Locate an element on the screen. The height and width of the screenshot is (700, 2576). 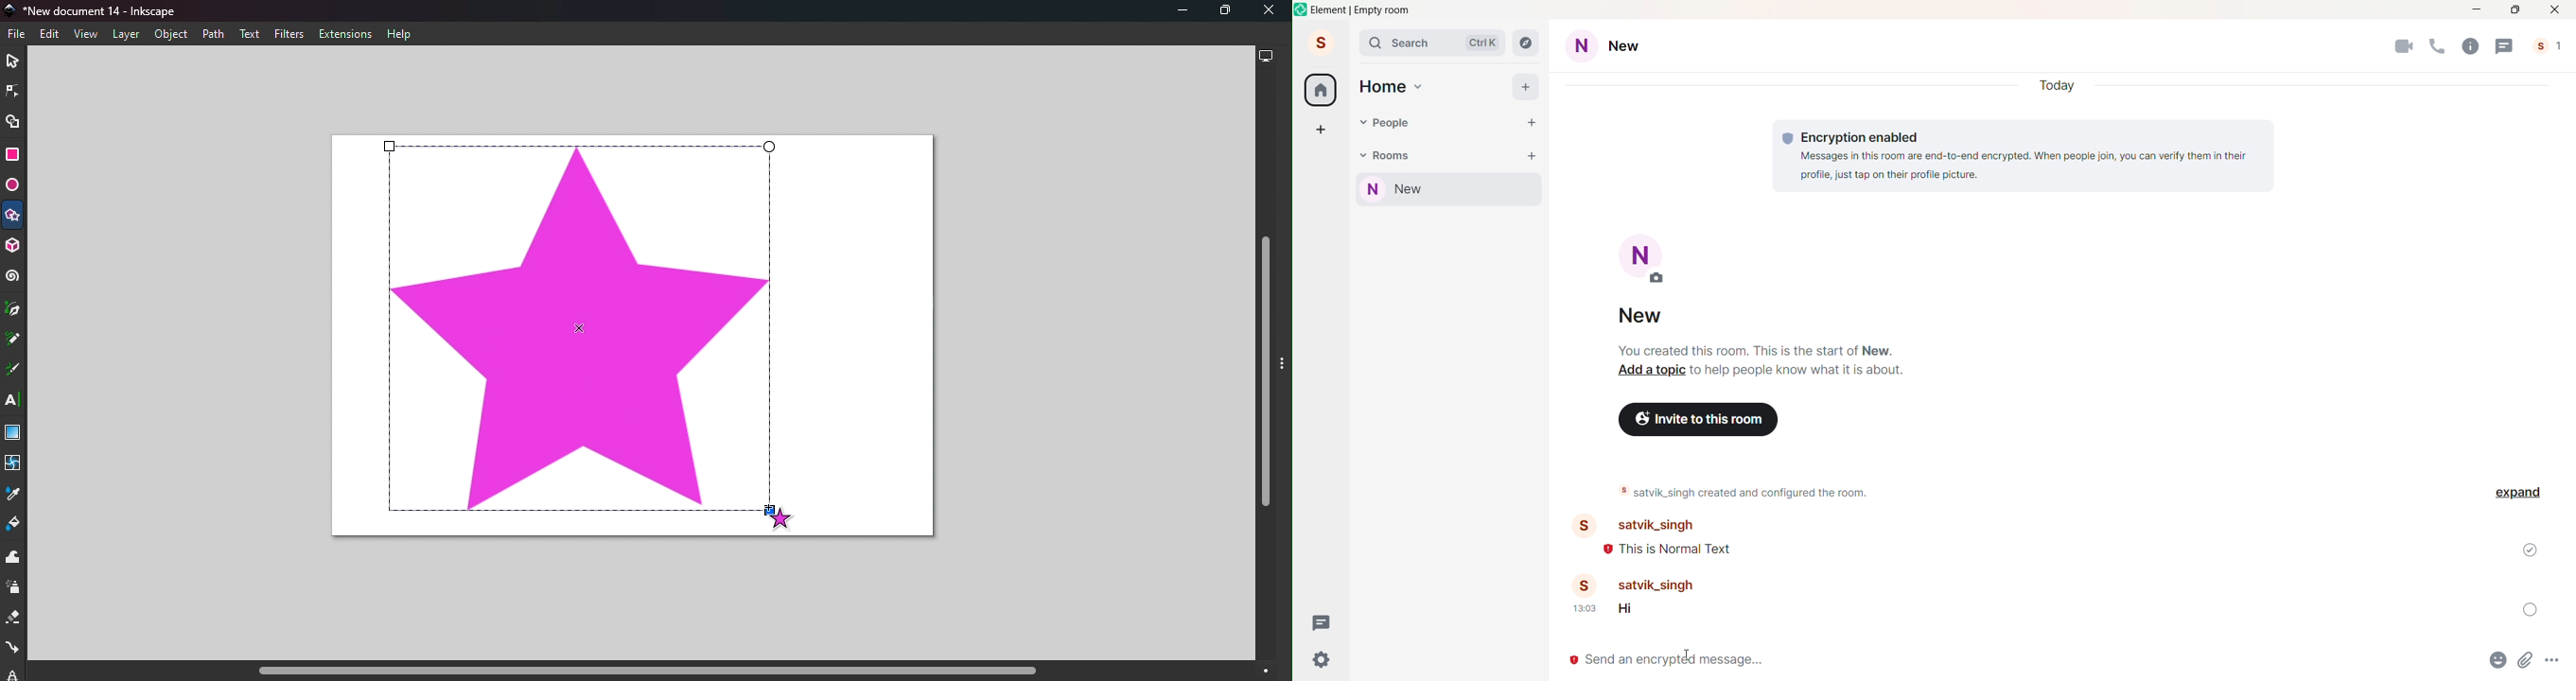
More Options is located at coordinates (2555, 660).